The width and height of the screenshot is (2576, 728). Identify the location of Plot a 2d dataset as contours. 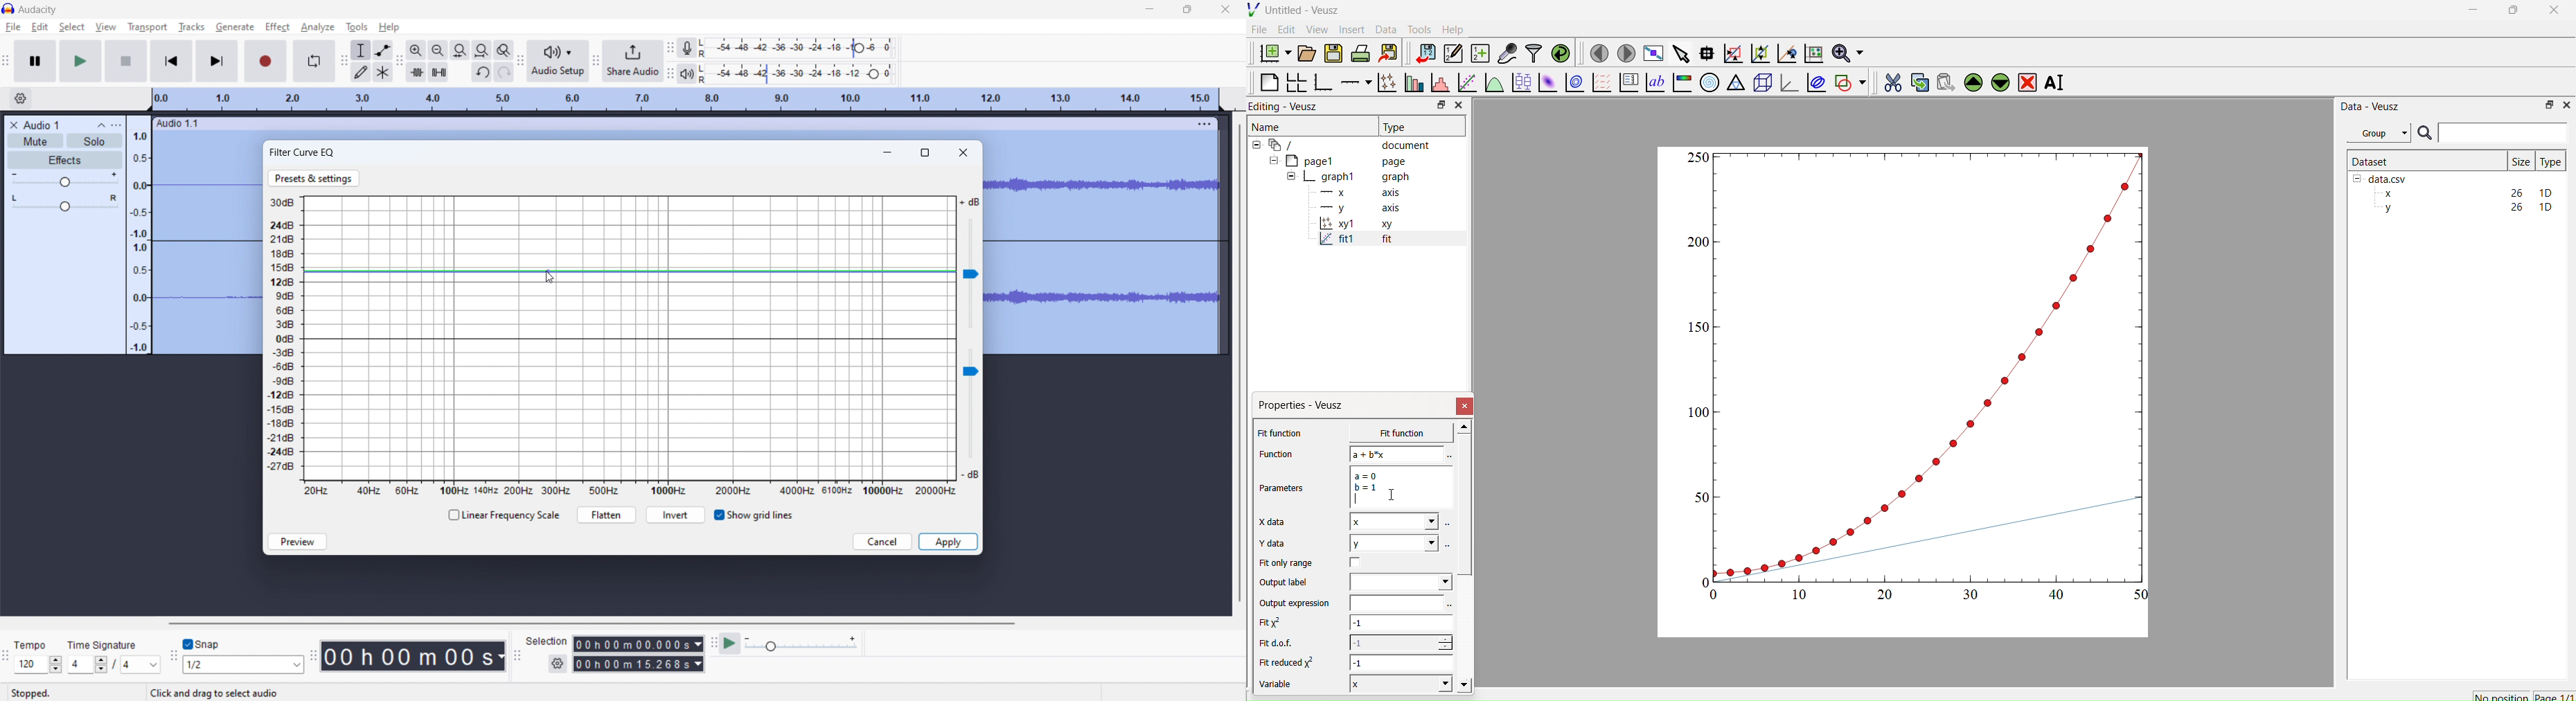
(1574, 84).